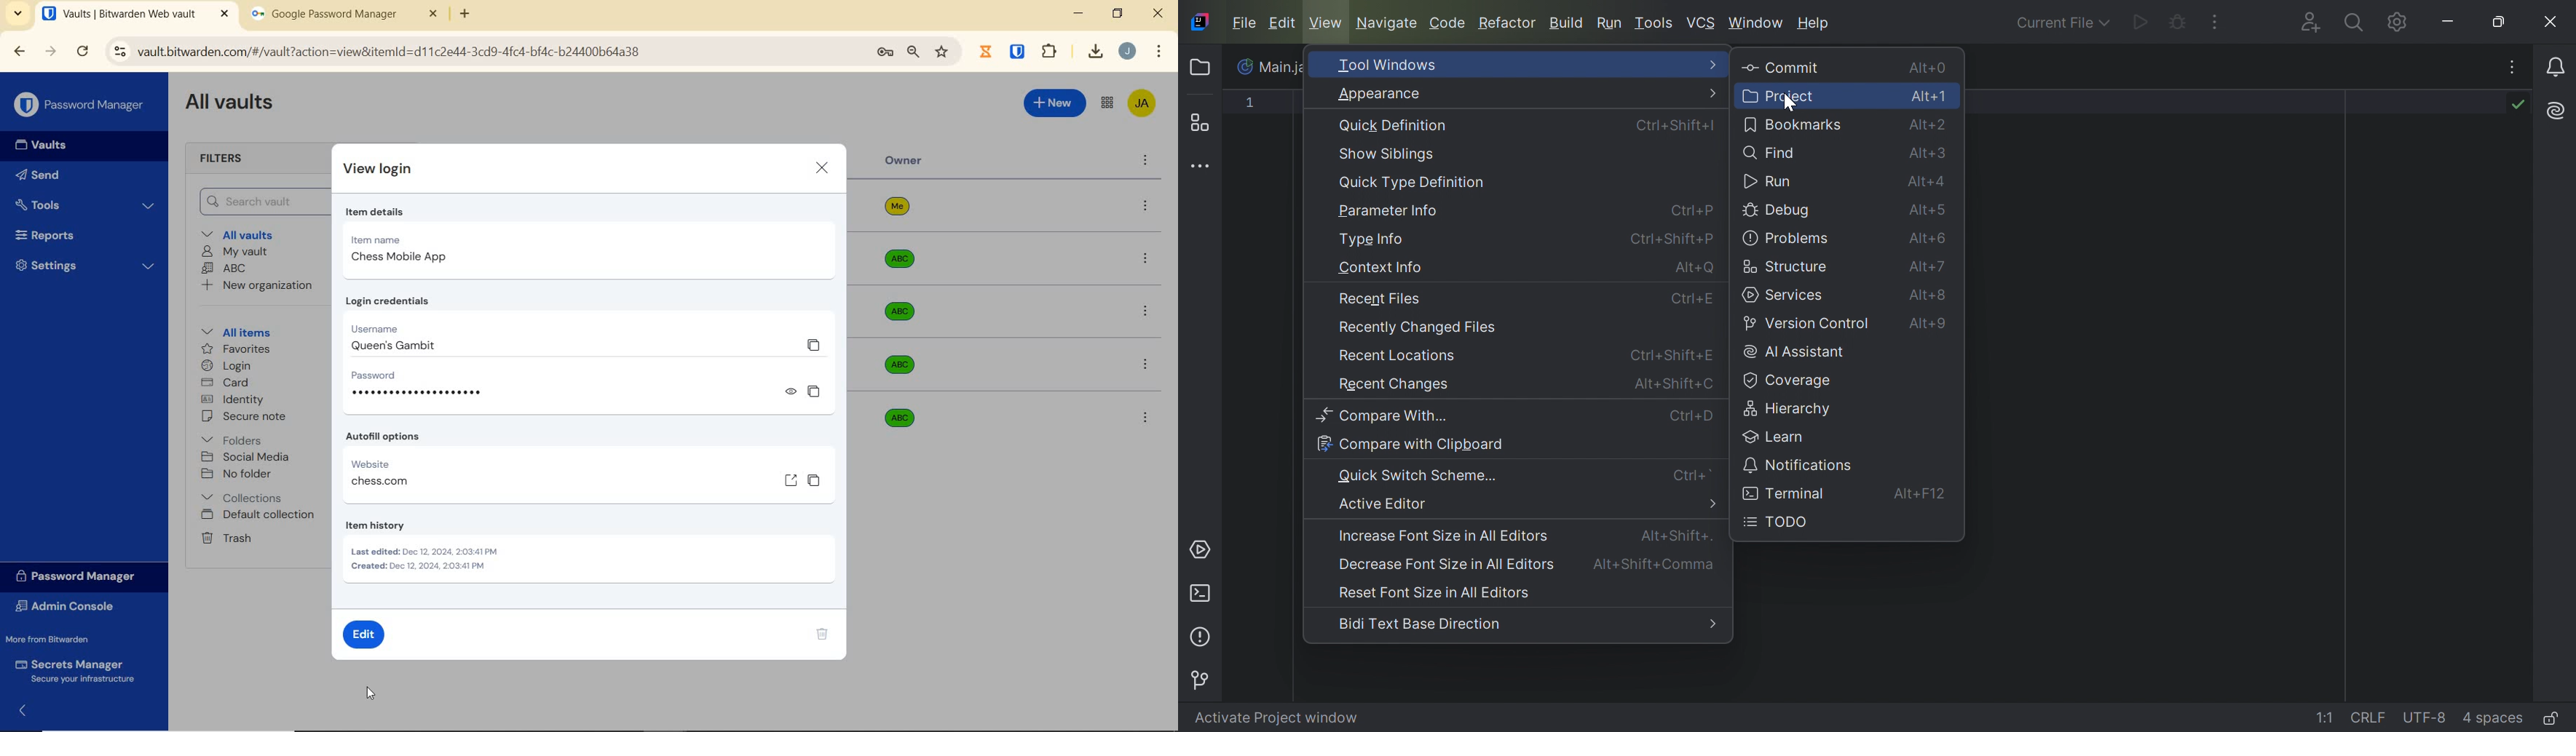  I want to click on Alt+6, so click(1928, 239).